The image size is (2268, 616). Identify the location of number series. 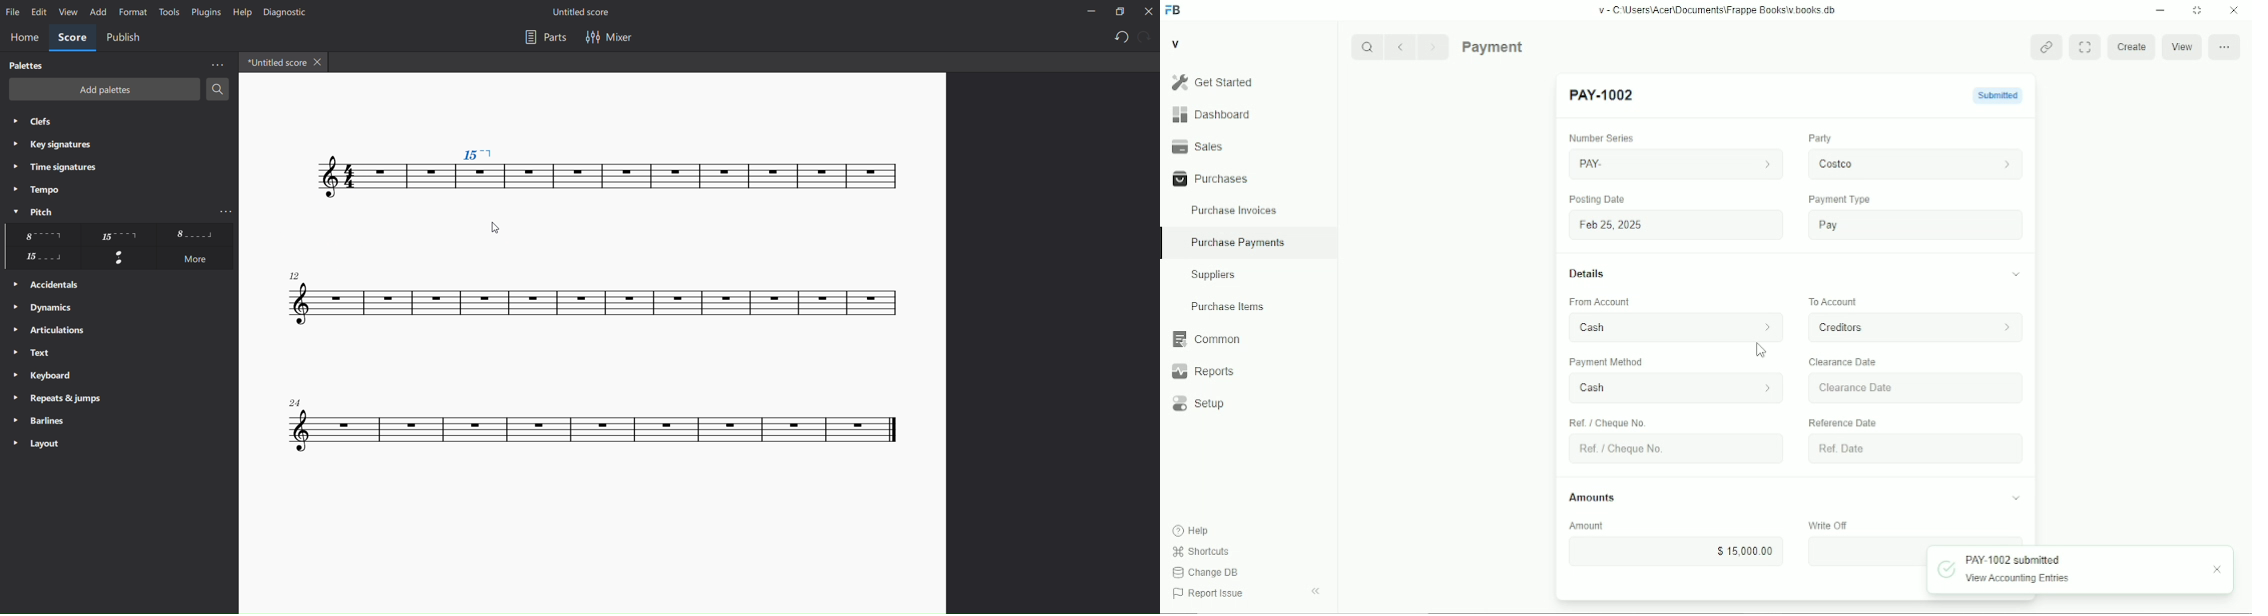
(1597, 139).